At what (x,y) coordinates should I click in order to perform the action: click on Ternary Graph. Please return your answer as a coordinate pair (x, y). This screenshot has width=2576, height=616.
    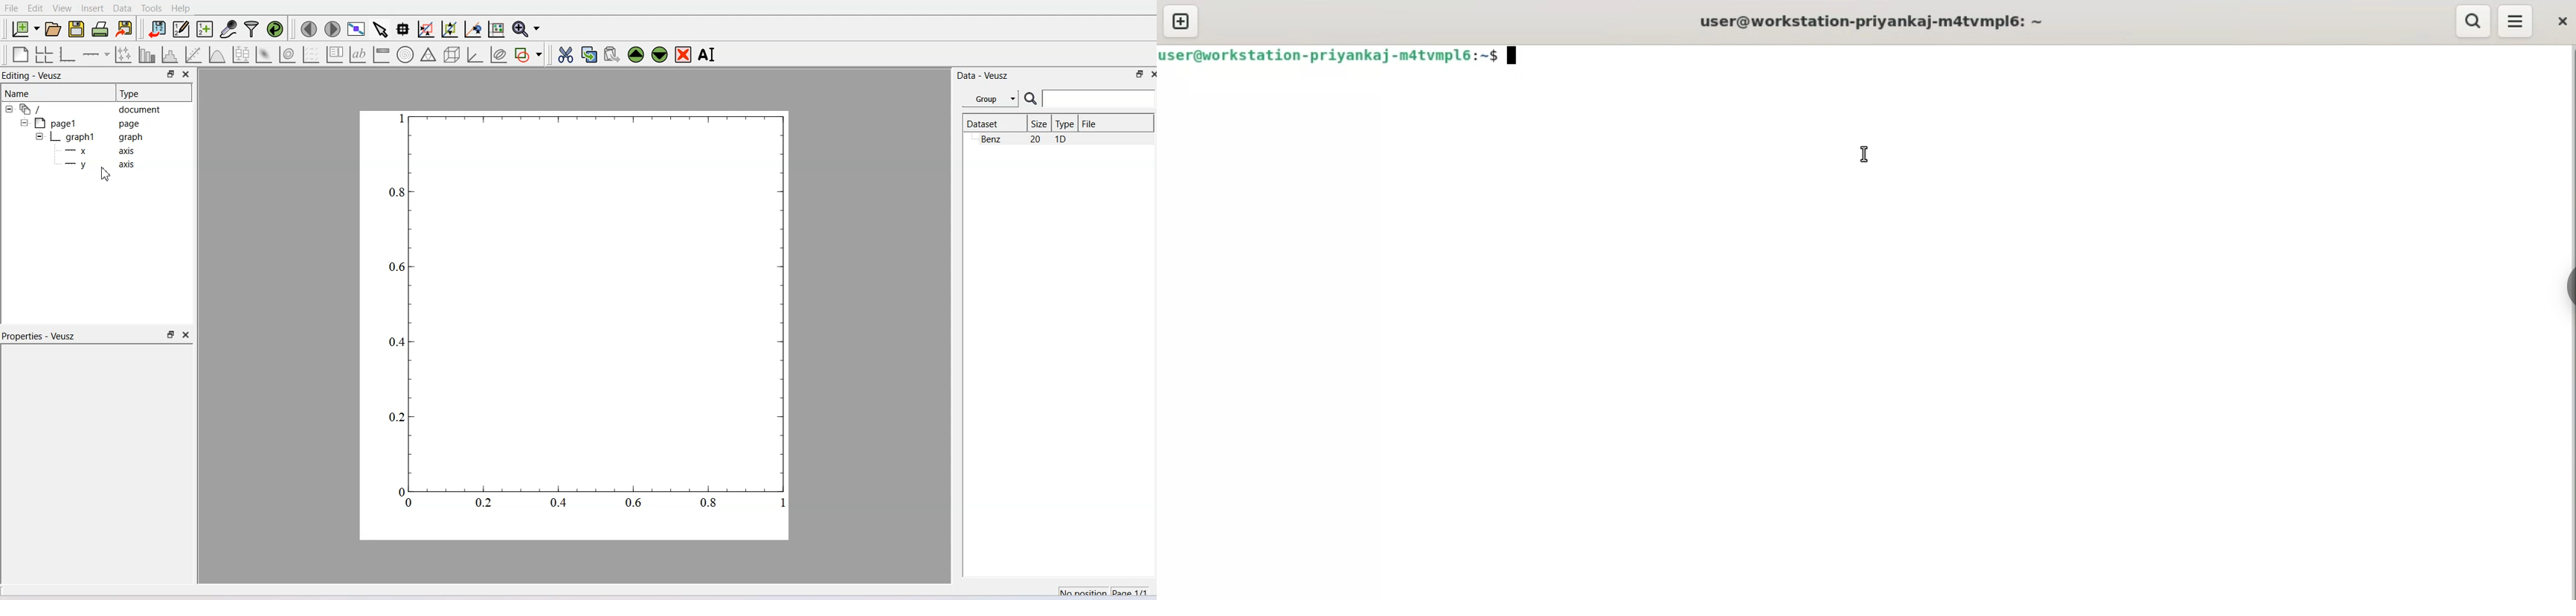
    Looking at the image, I should click on (428, 55).